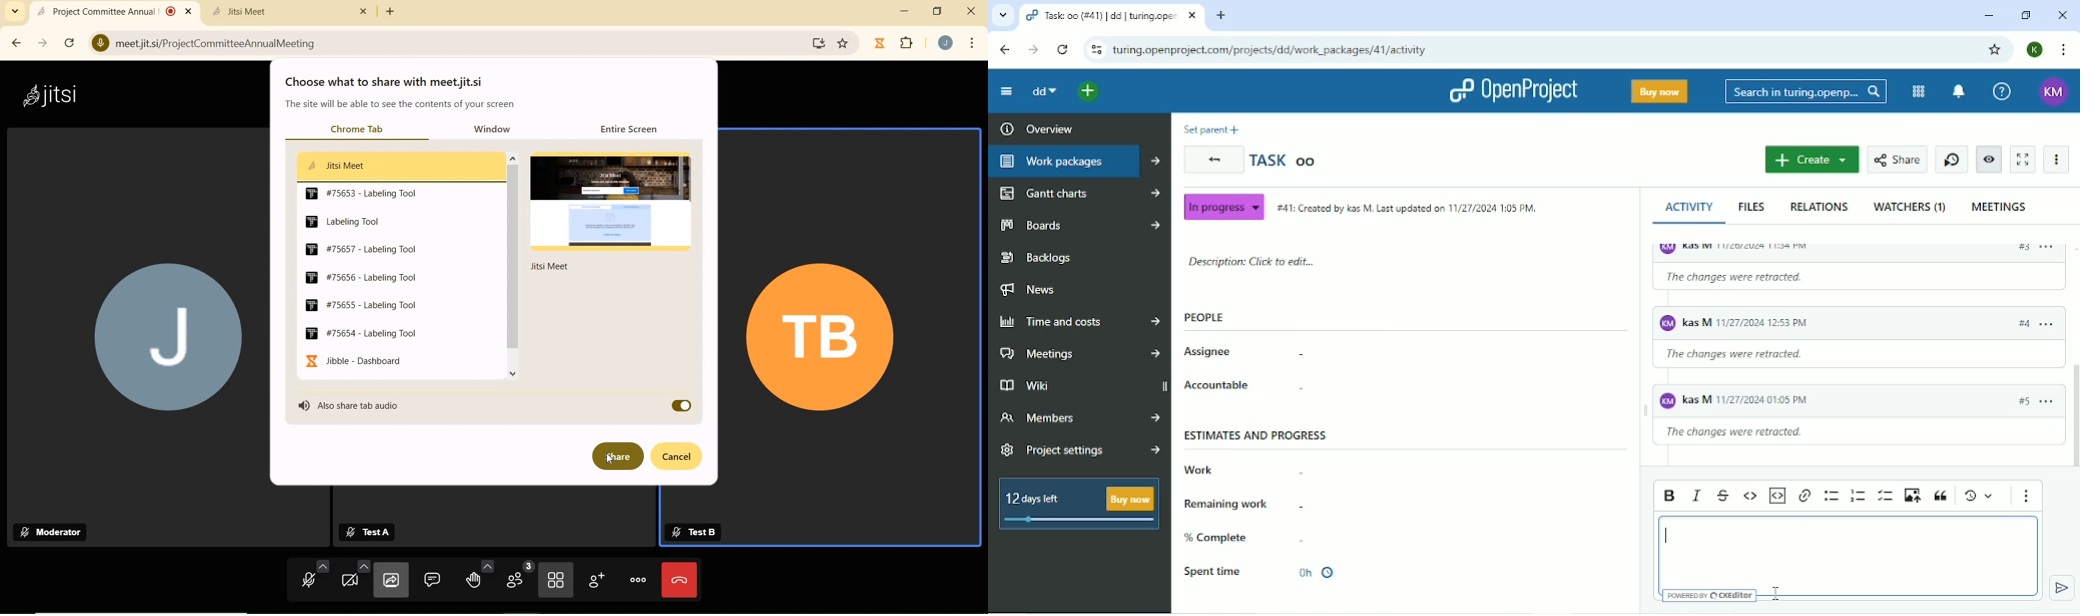  I want to click on Block quote, so click(1941, 497).